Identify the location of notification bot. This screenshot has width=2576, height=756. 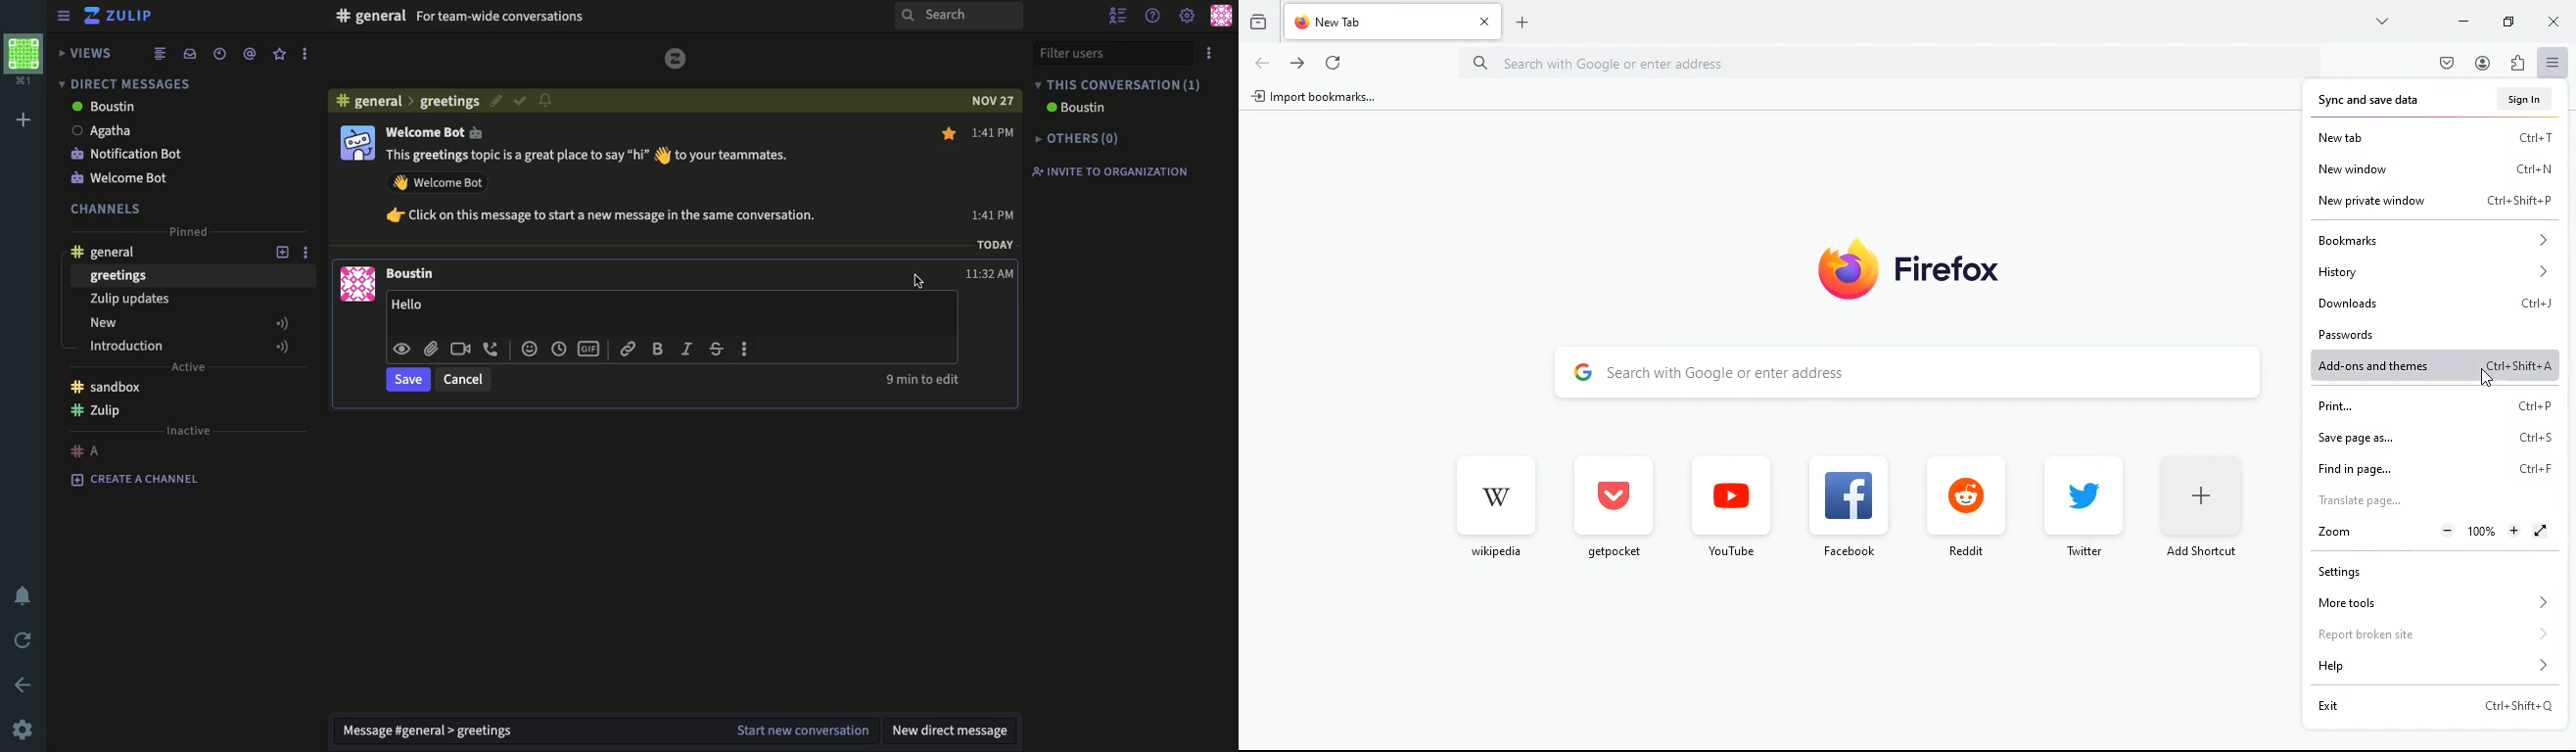
(126, 176).